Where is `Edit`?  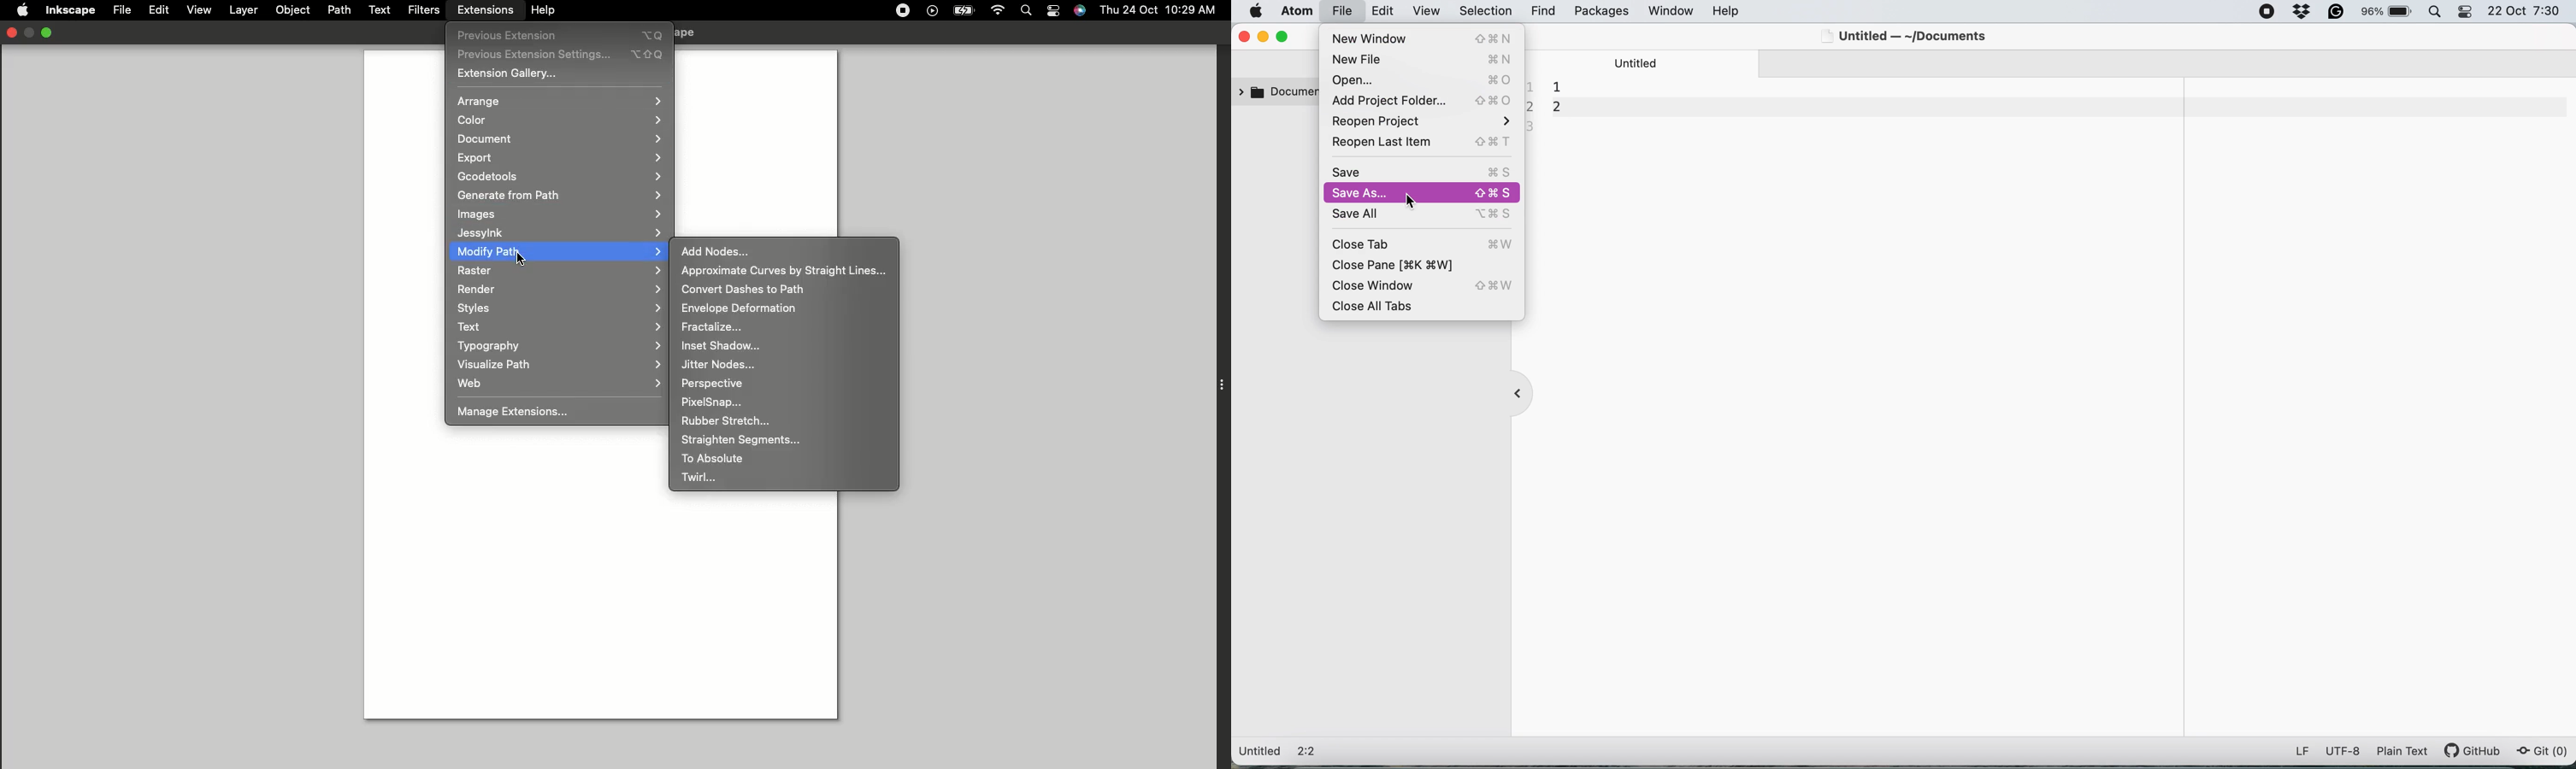
Edit is located at coordinates (162, 10).